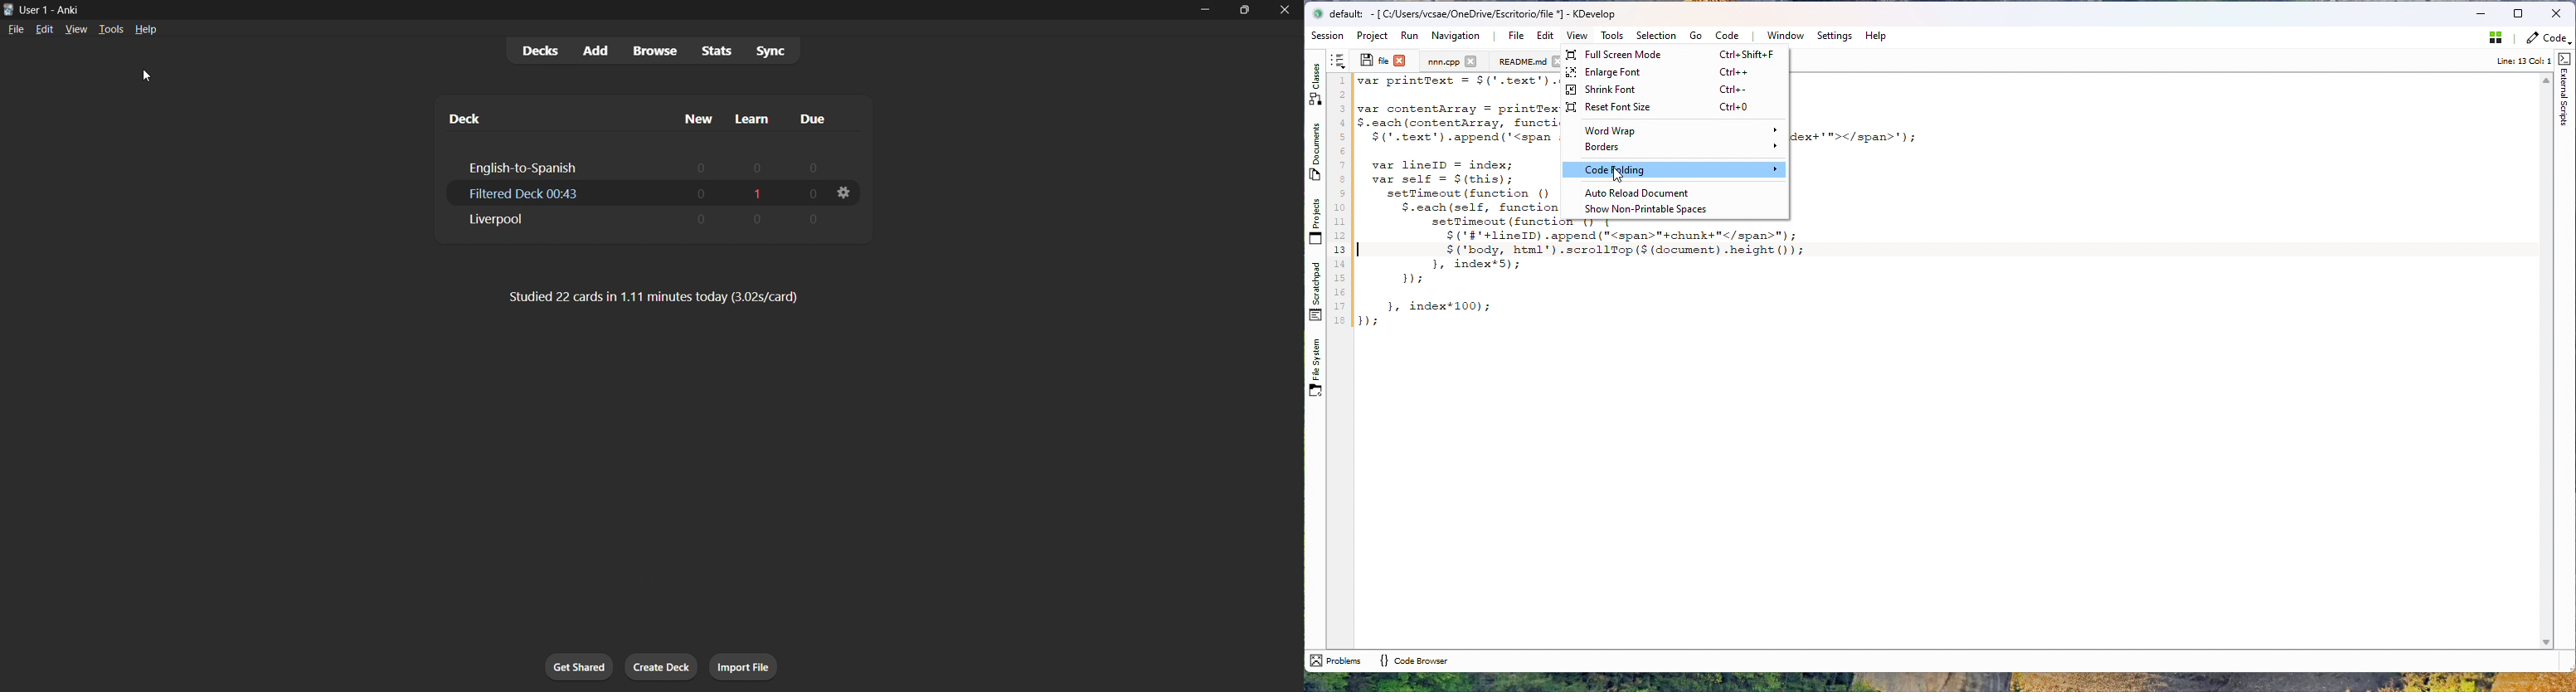  What do you see at coordinates (818, 112) in the screenshot?
I see `Due` at bounding box center [818, 112].